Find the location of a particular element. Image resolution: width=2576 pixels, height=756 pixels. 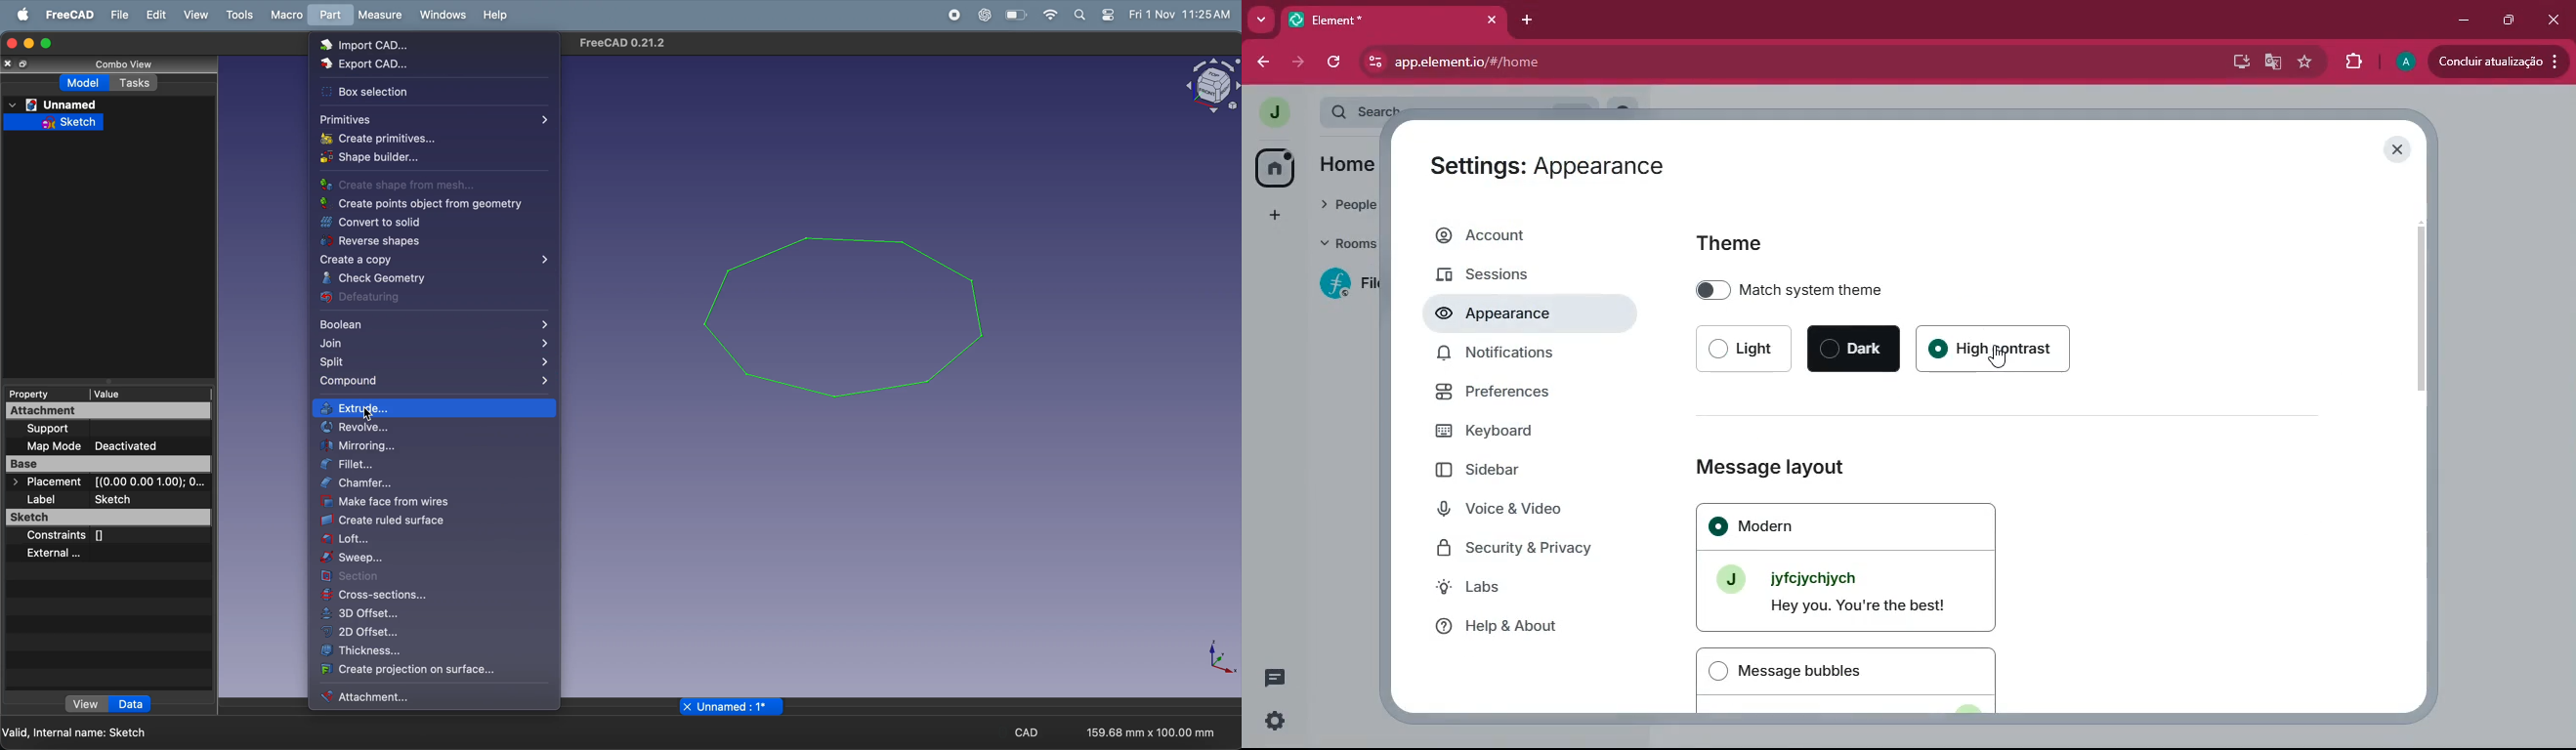

add tab is located at coordinates (1524, 19).